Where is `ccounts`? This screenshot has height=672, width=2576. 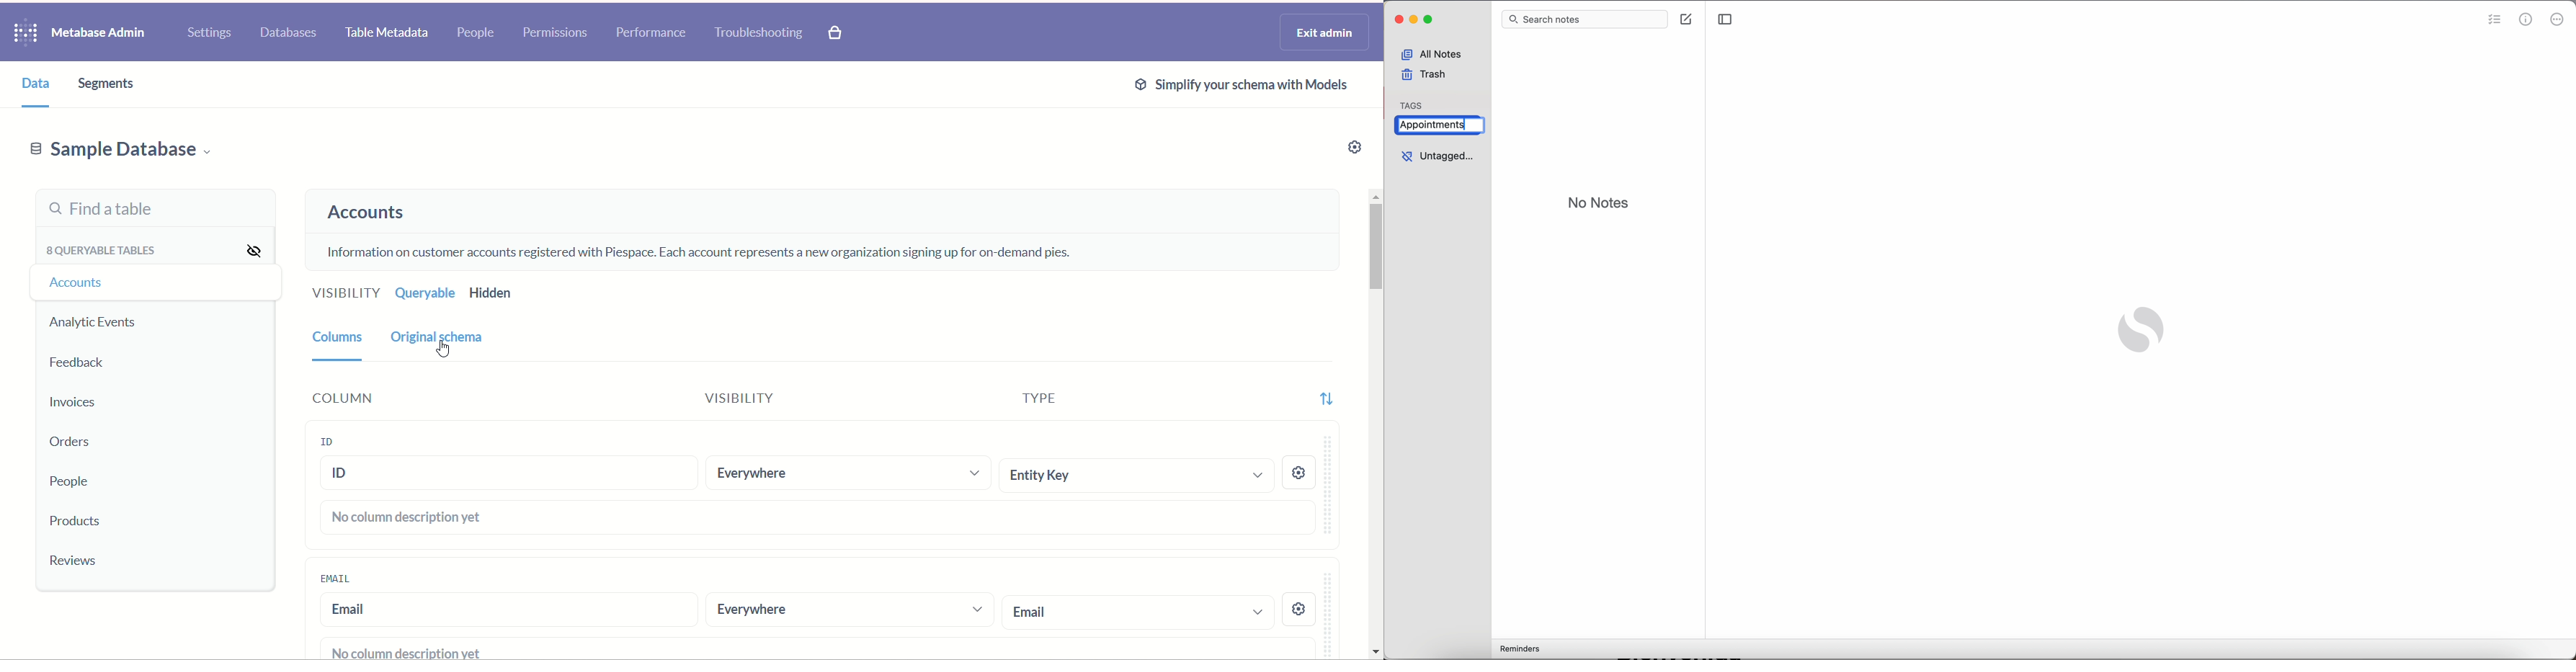
ccounts is located at coordinates (79, 285).